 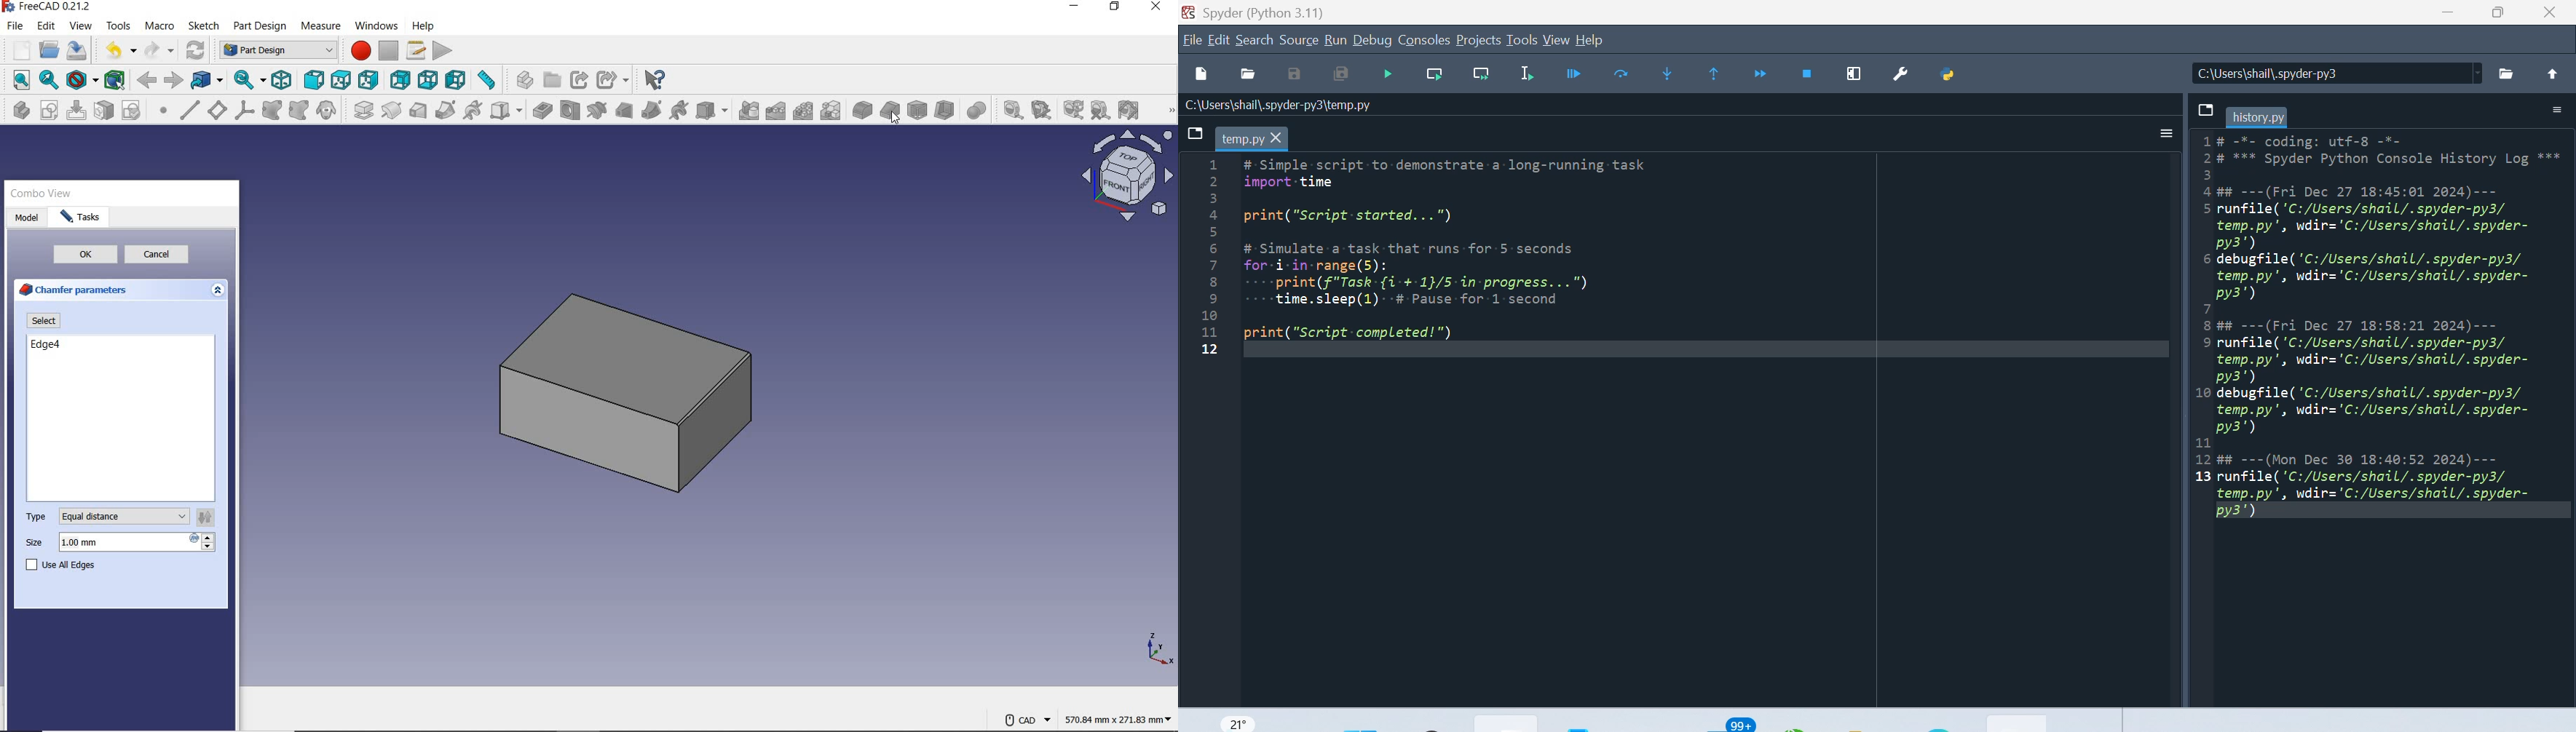 What do you see at coordinates (1811, 76) in the screenshot?
I see `Stop debugging` at bounding box center [1811, 76].